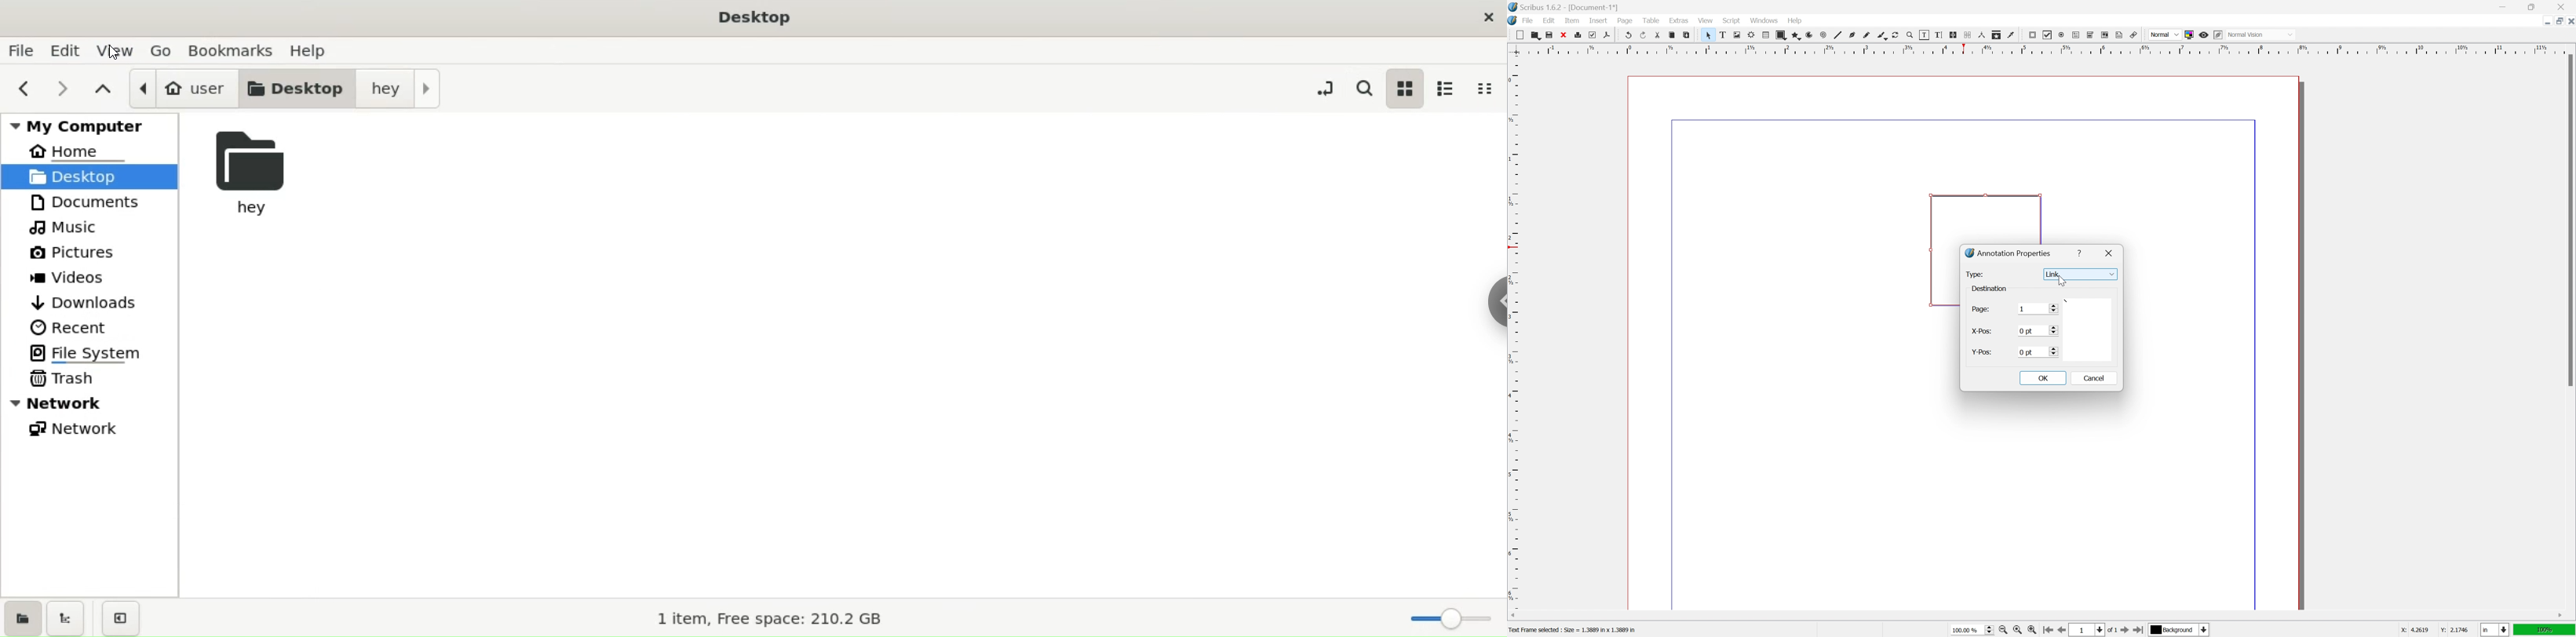 This screenshot has width=2576, height=644. Describe the element at coordinates (1708, 35) in the screenshot. I see `select item` at that location.